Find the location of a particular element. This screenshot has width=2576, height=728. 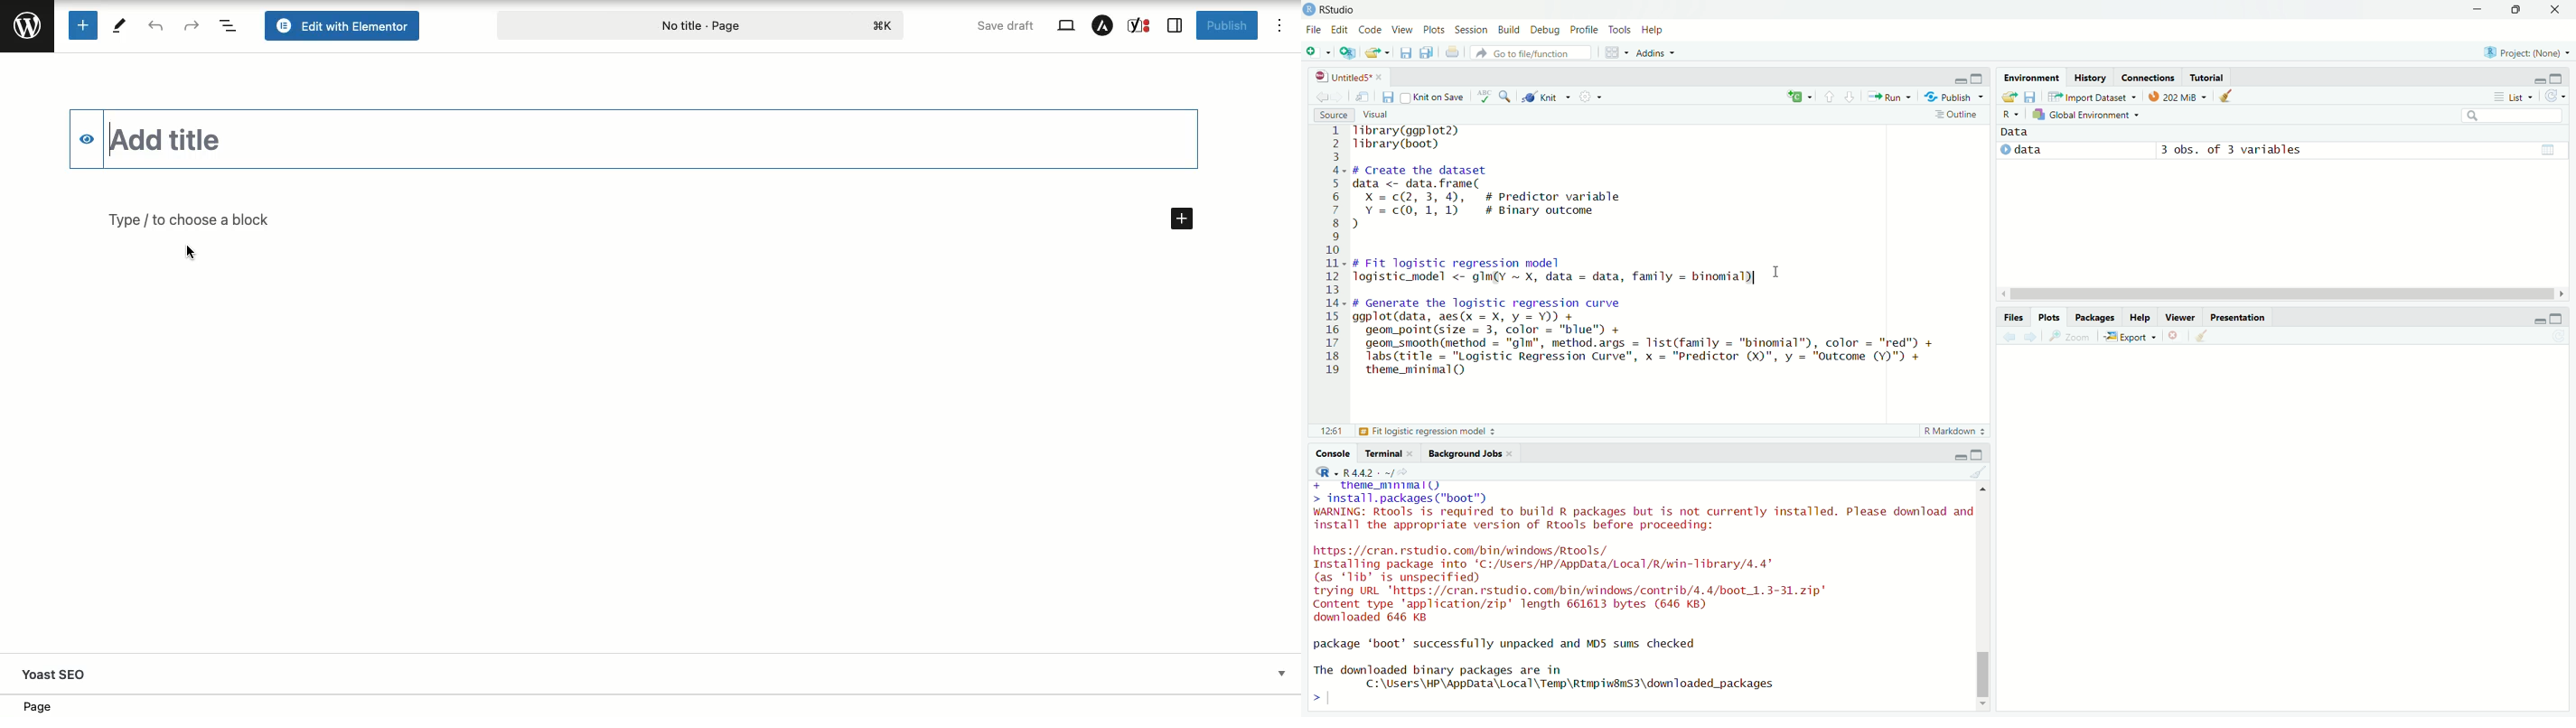

close is located at coordinates (1379, 78).